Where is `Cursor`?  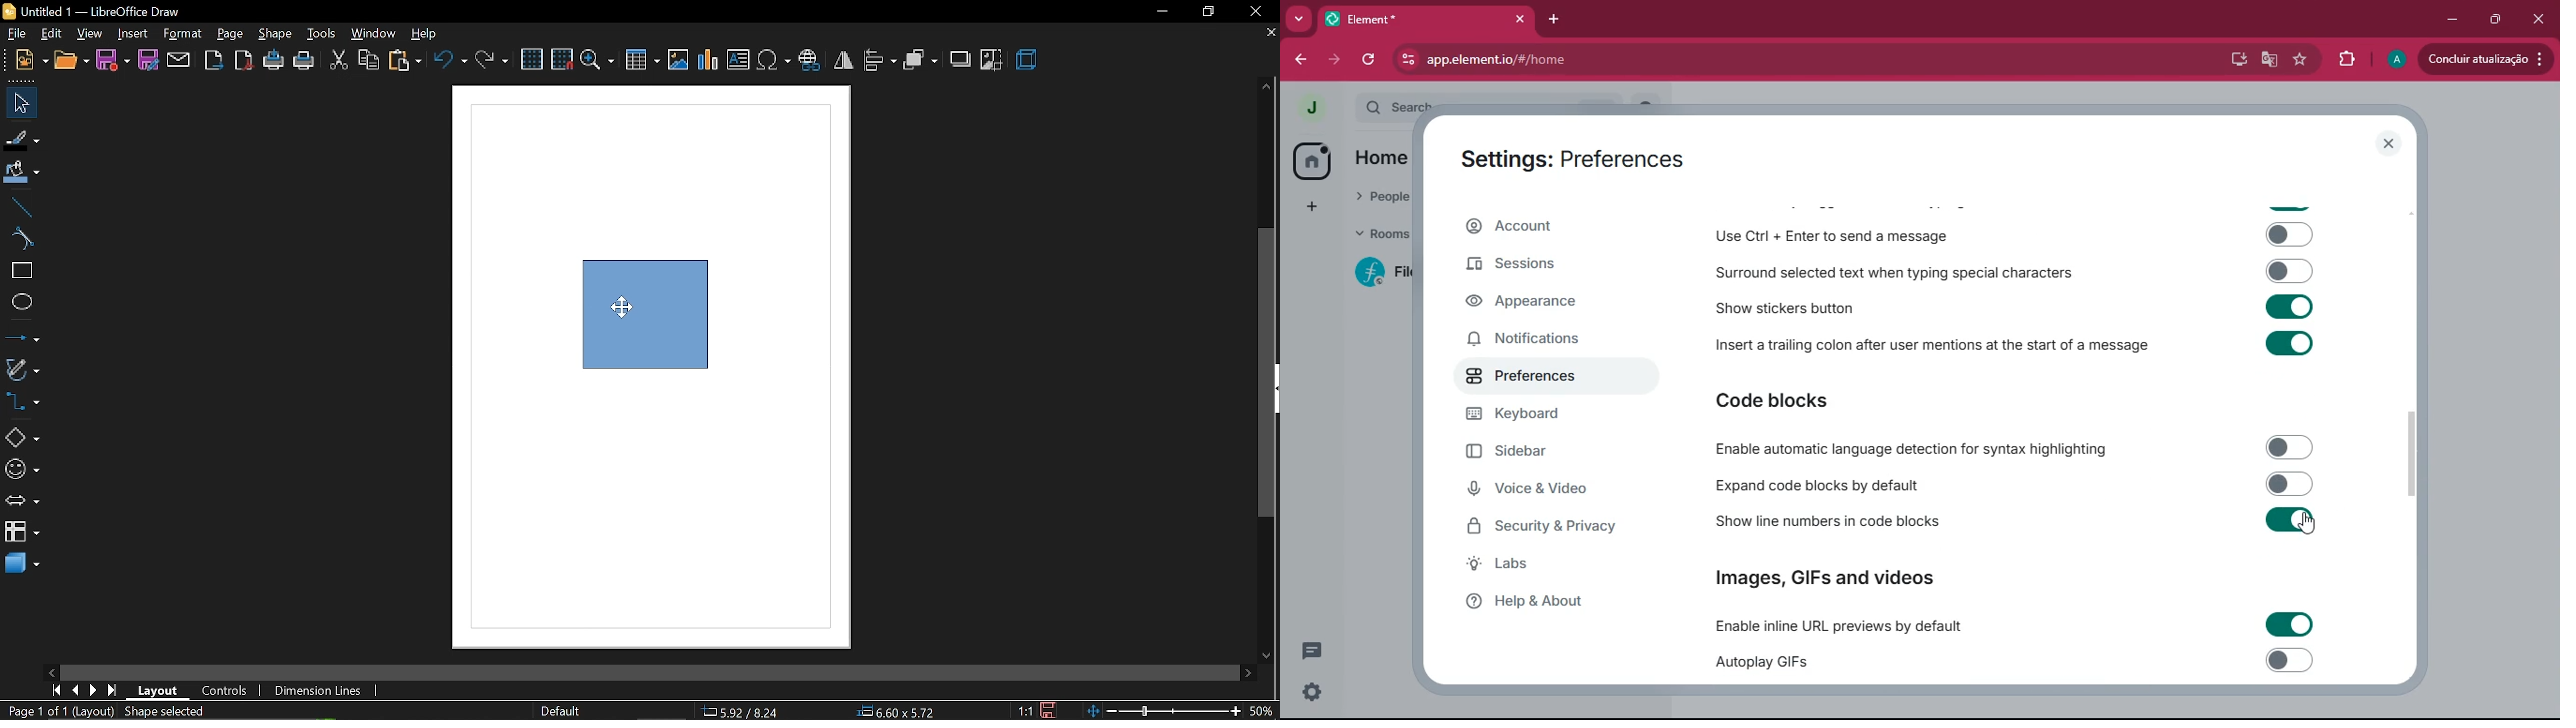
Cursor is located at coordinates (620, 306).